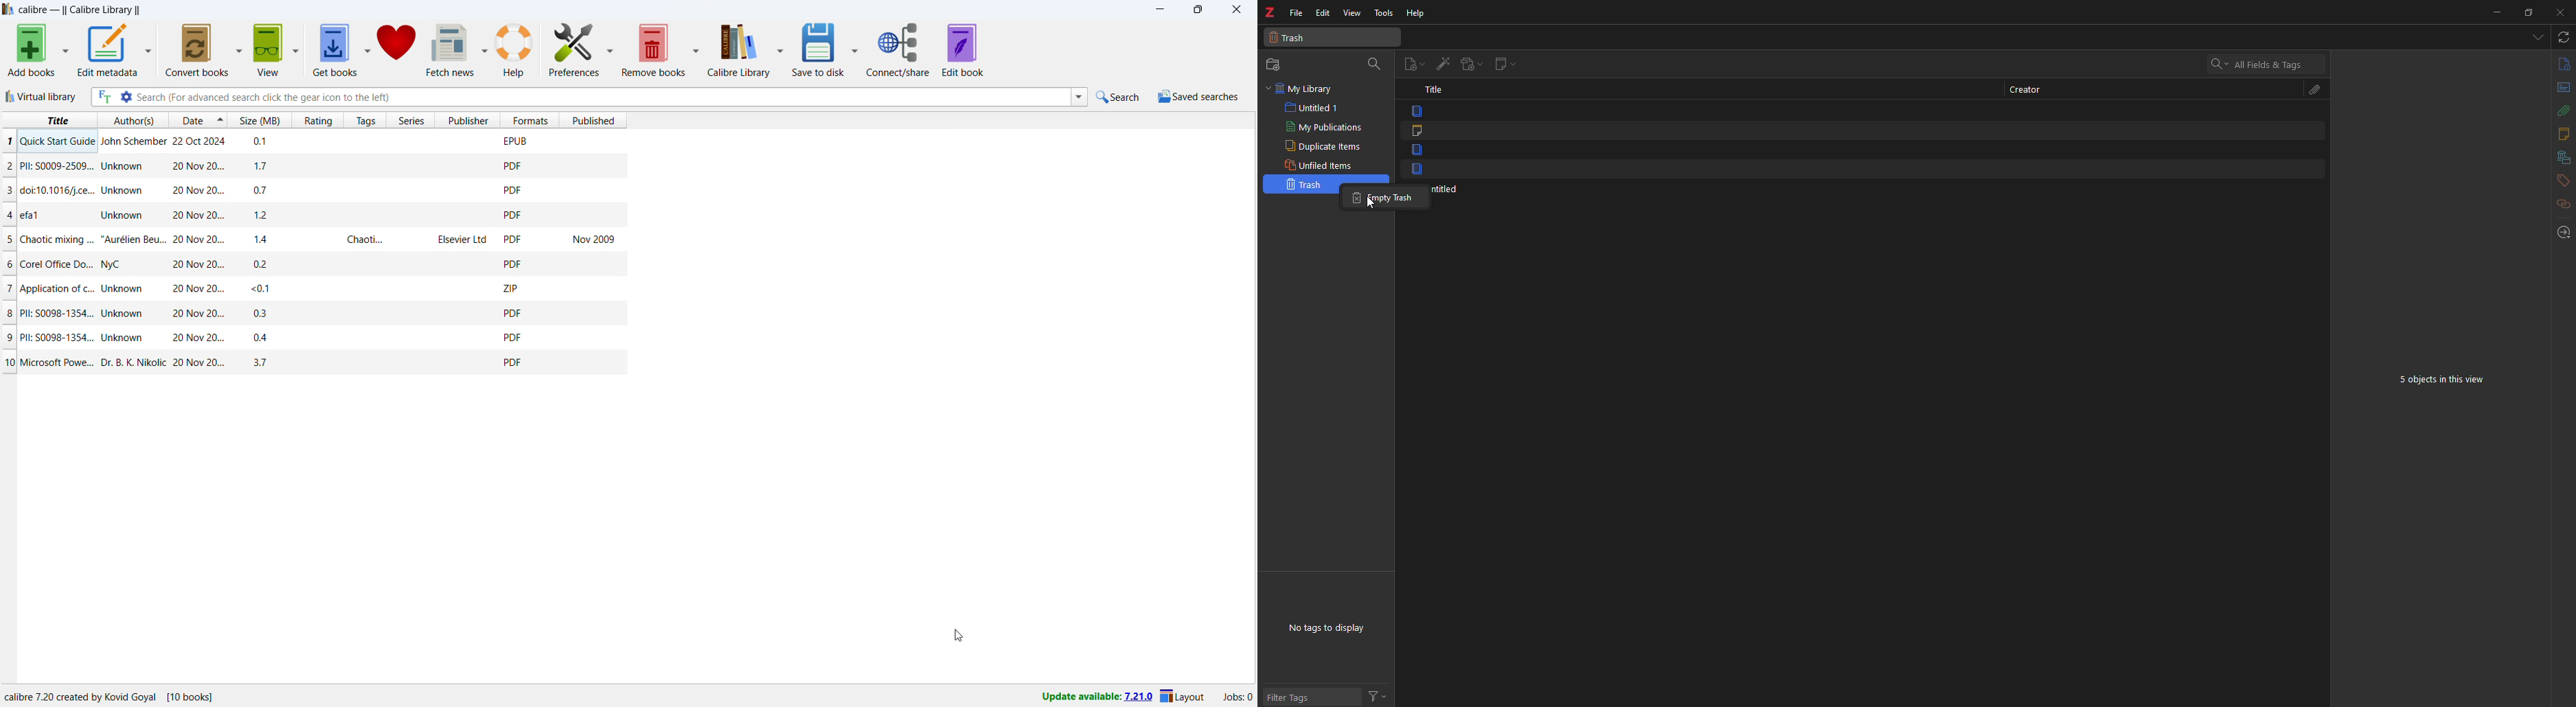 The height and width of the screenshot is (728, 2576). Describe the element at coordinates (1415, 62) in the screenshot. I see `new item` at that location.